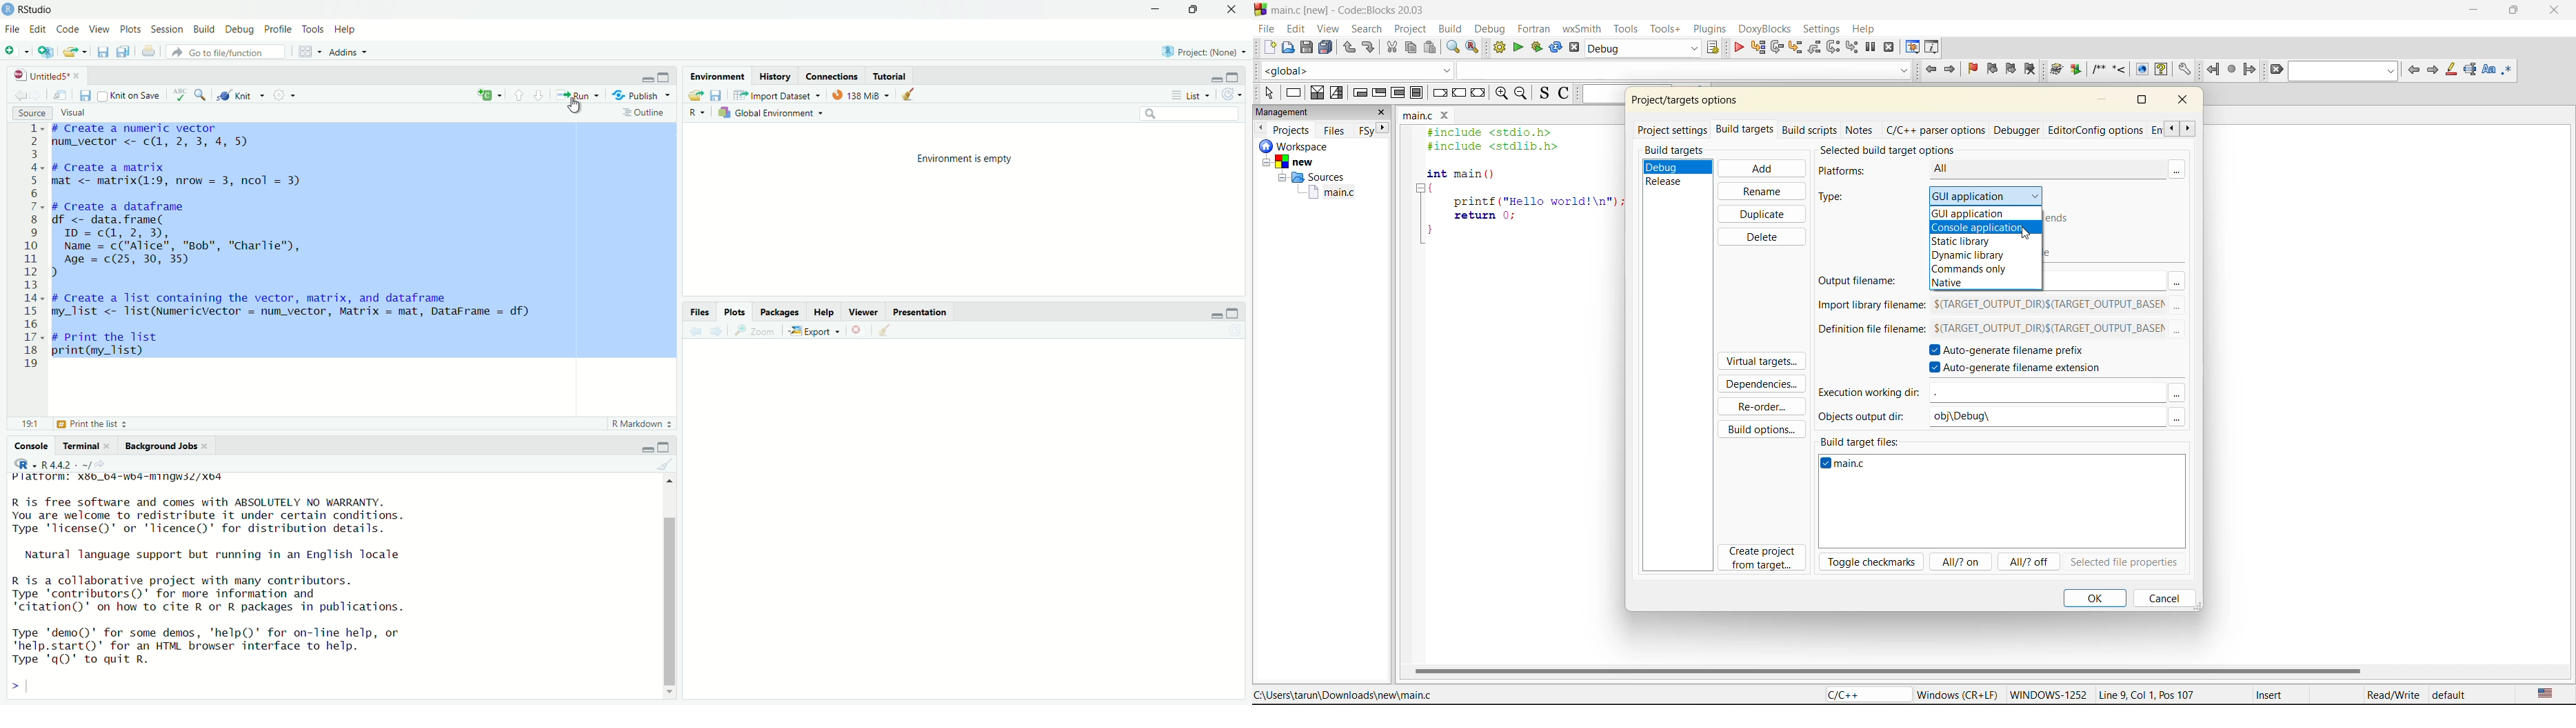 The image size is (2576, 728). Describe the element at coordinates (1193, 95) in the screenshot. I see `List ~` at that location.